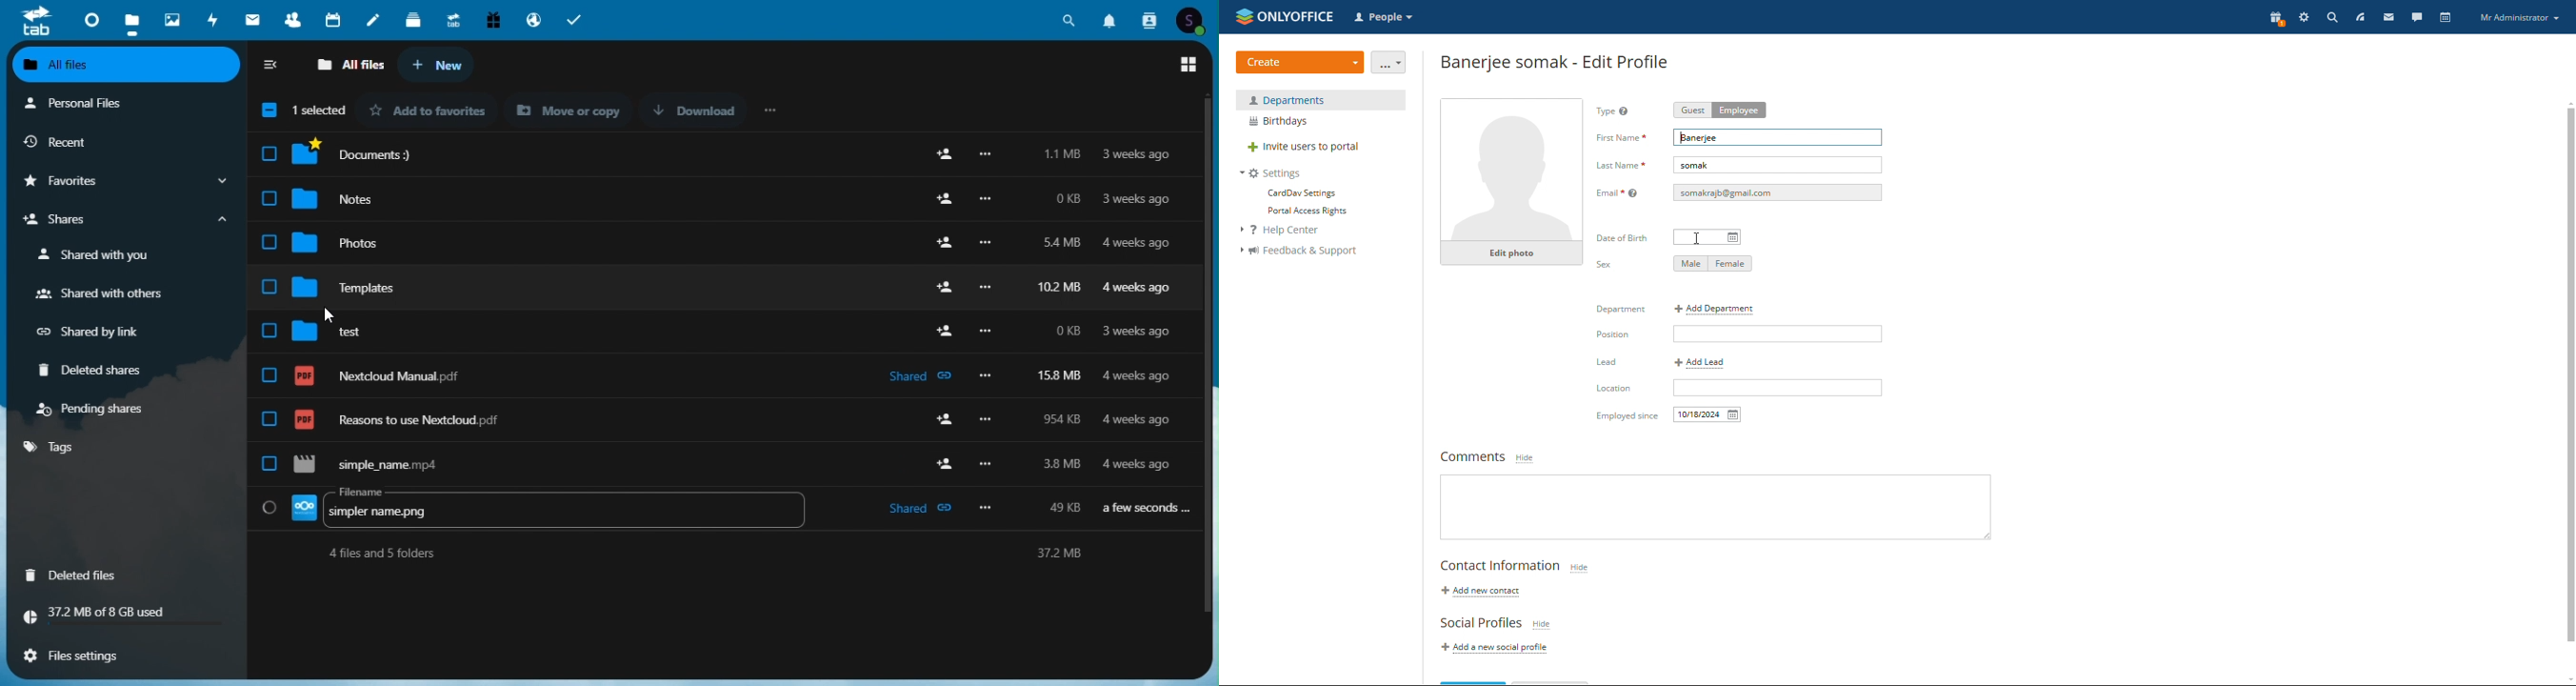  What do you see at coordinates (87, 18) in the screenshot?
I see `dashboard` at bounding box center [87, 18].